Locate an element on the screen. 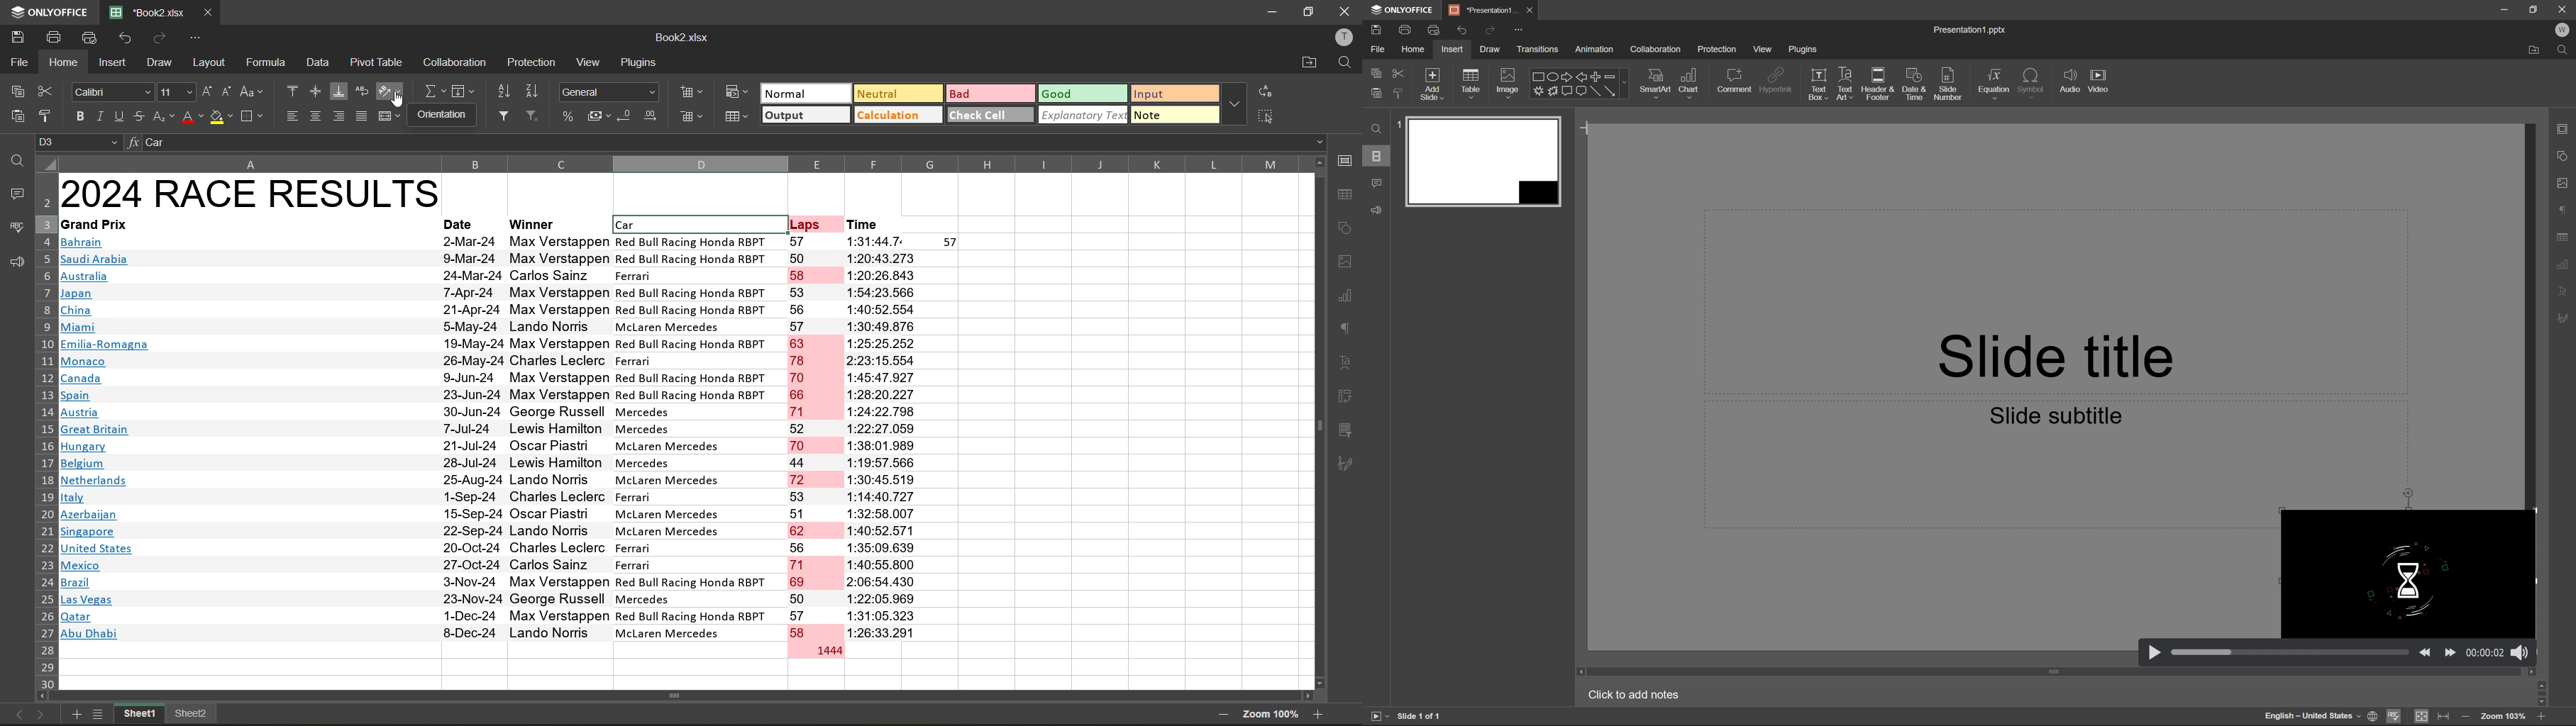 The image size is (2576, 728). Laps number is located at coordinates (817, 447).